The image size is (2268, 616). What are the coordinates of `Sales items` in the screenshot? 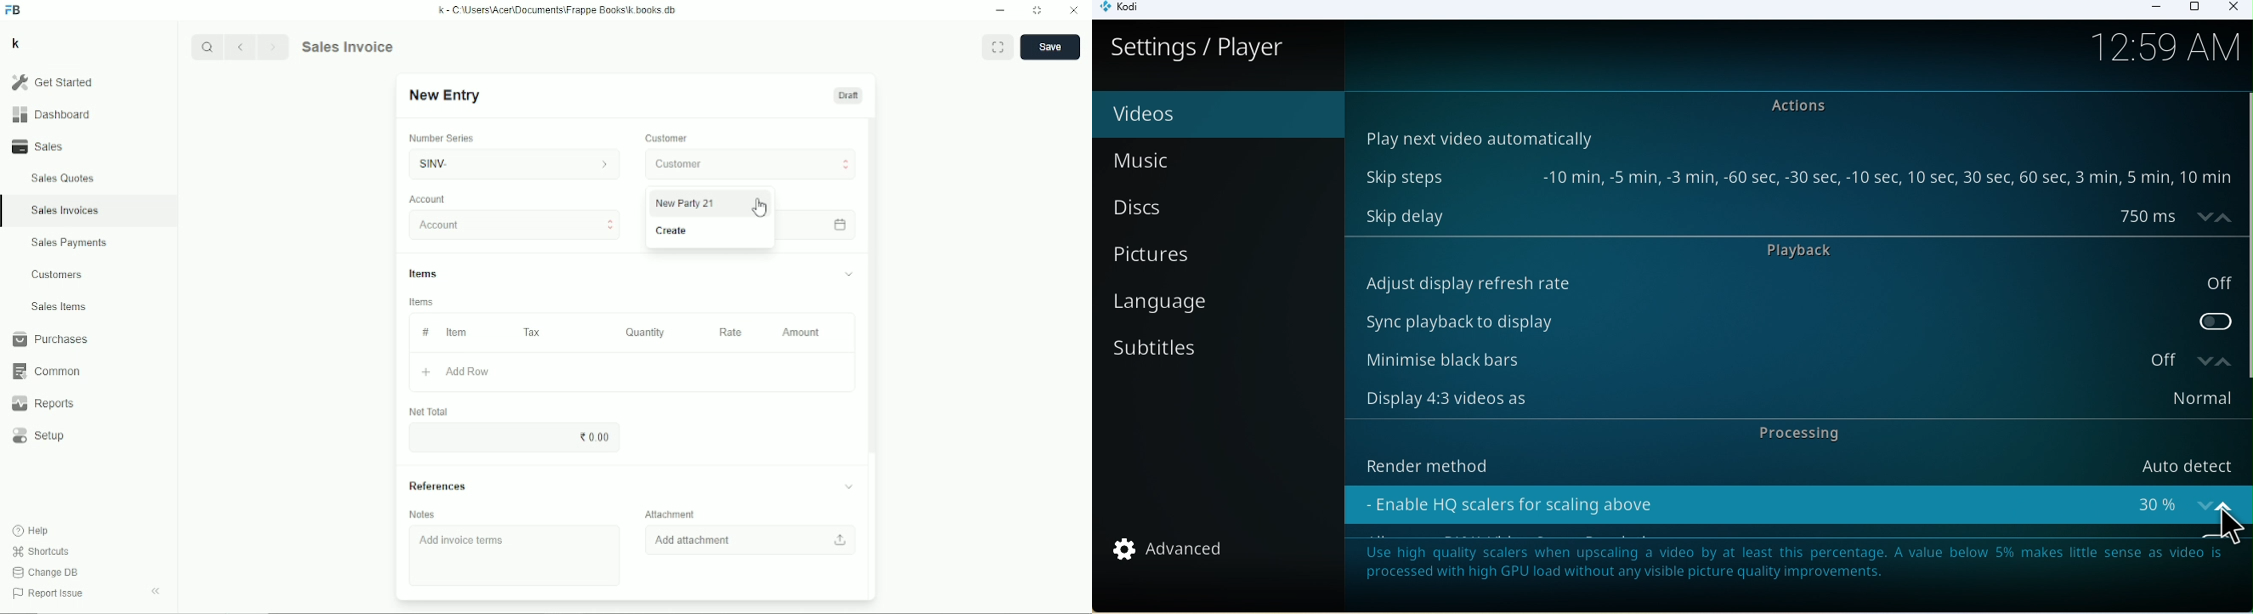 It's located at (58, 307).